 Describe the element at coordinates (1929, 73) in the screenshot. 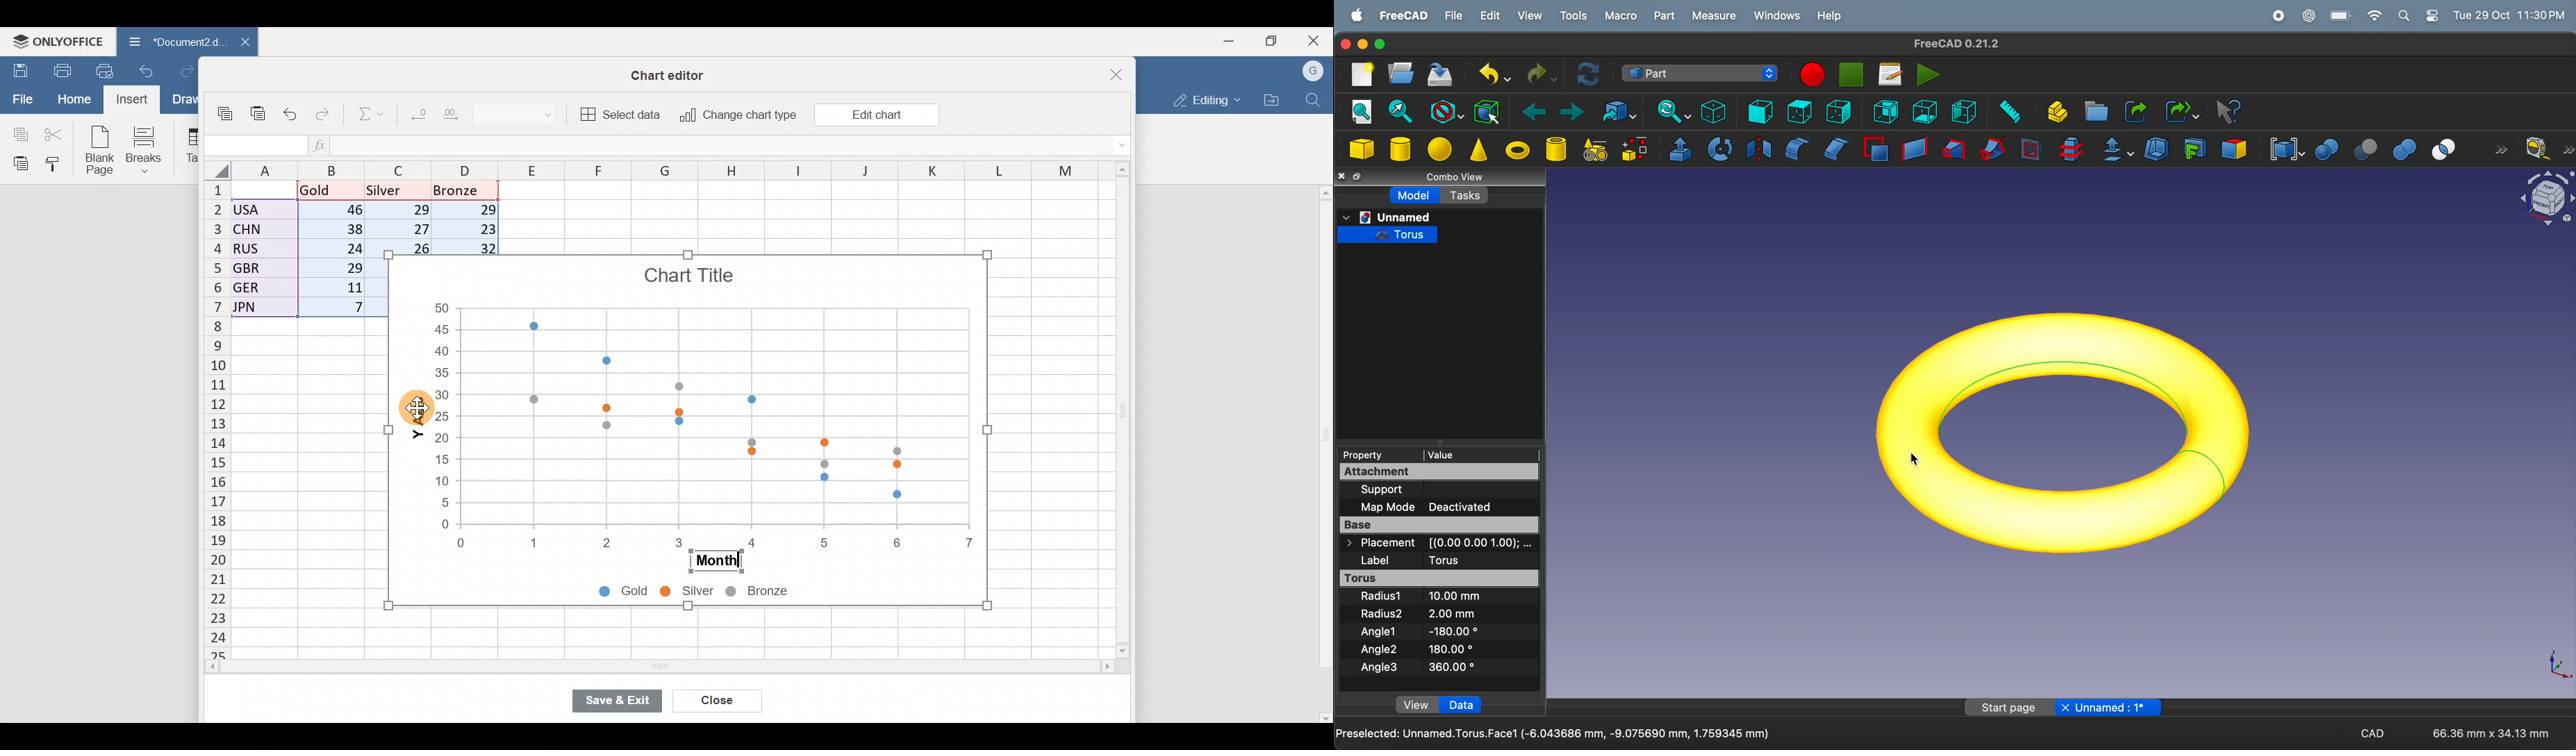

I see `execute marcos` at that location.